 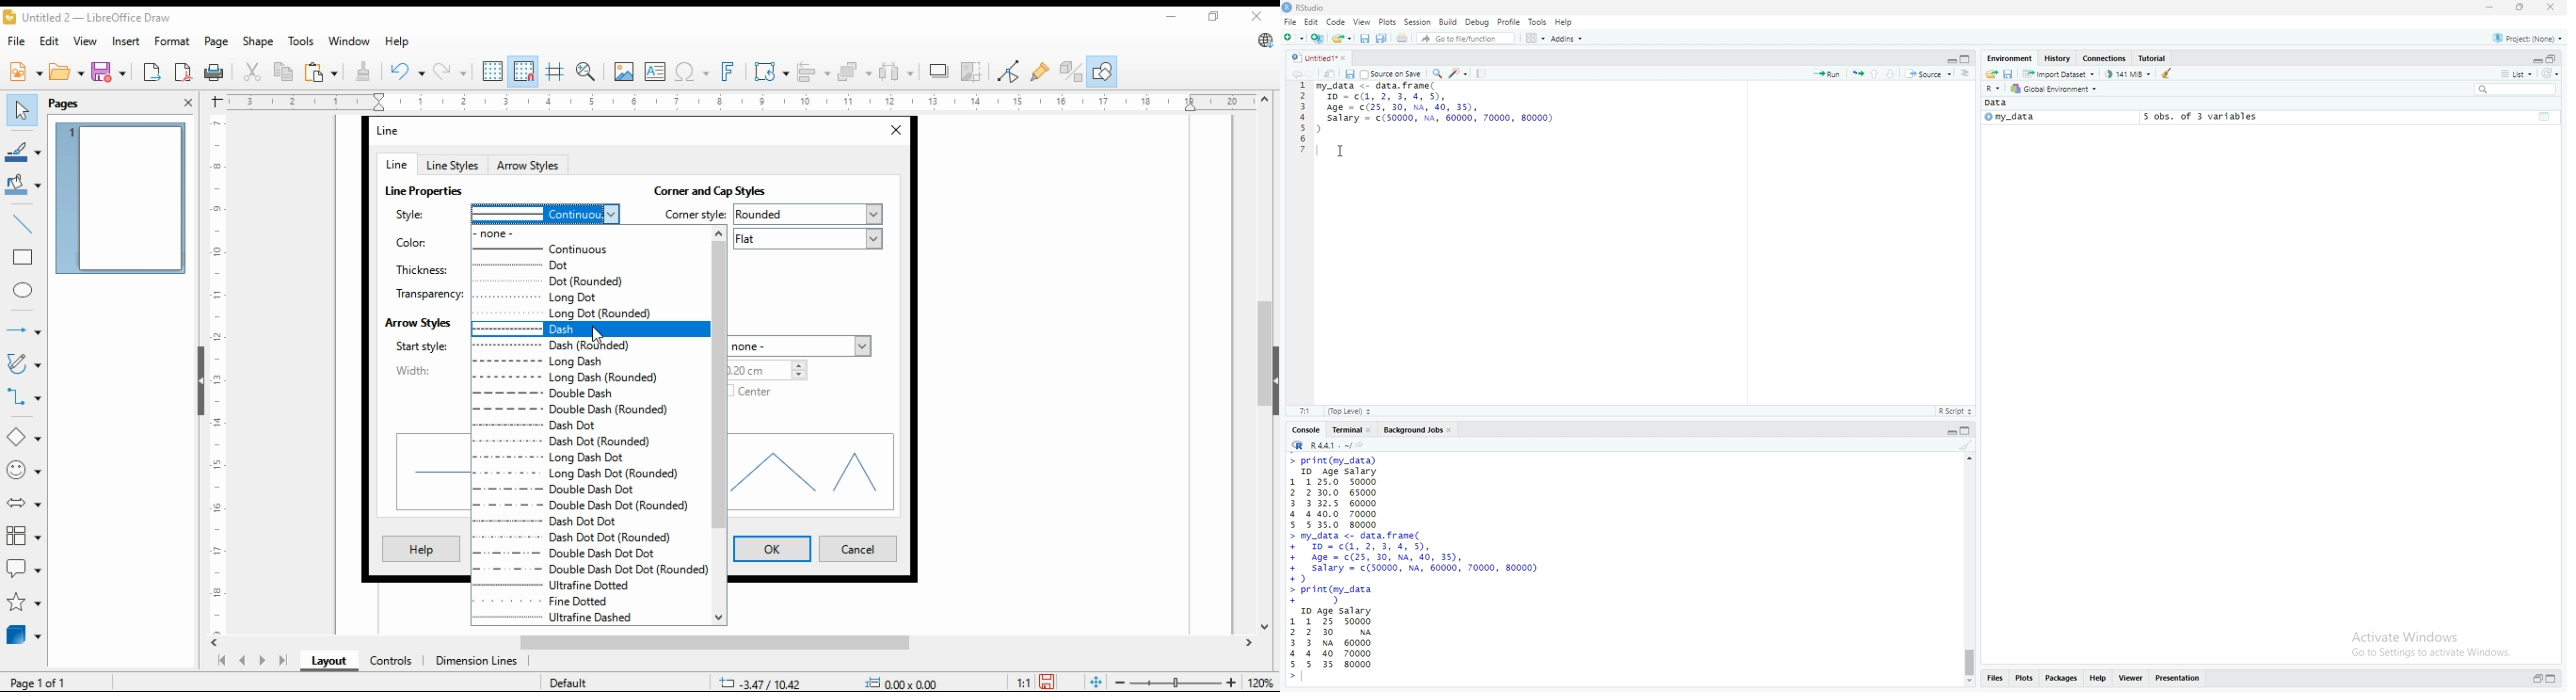 I want to click on show in new window, so click(x=1330, y=74).